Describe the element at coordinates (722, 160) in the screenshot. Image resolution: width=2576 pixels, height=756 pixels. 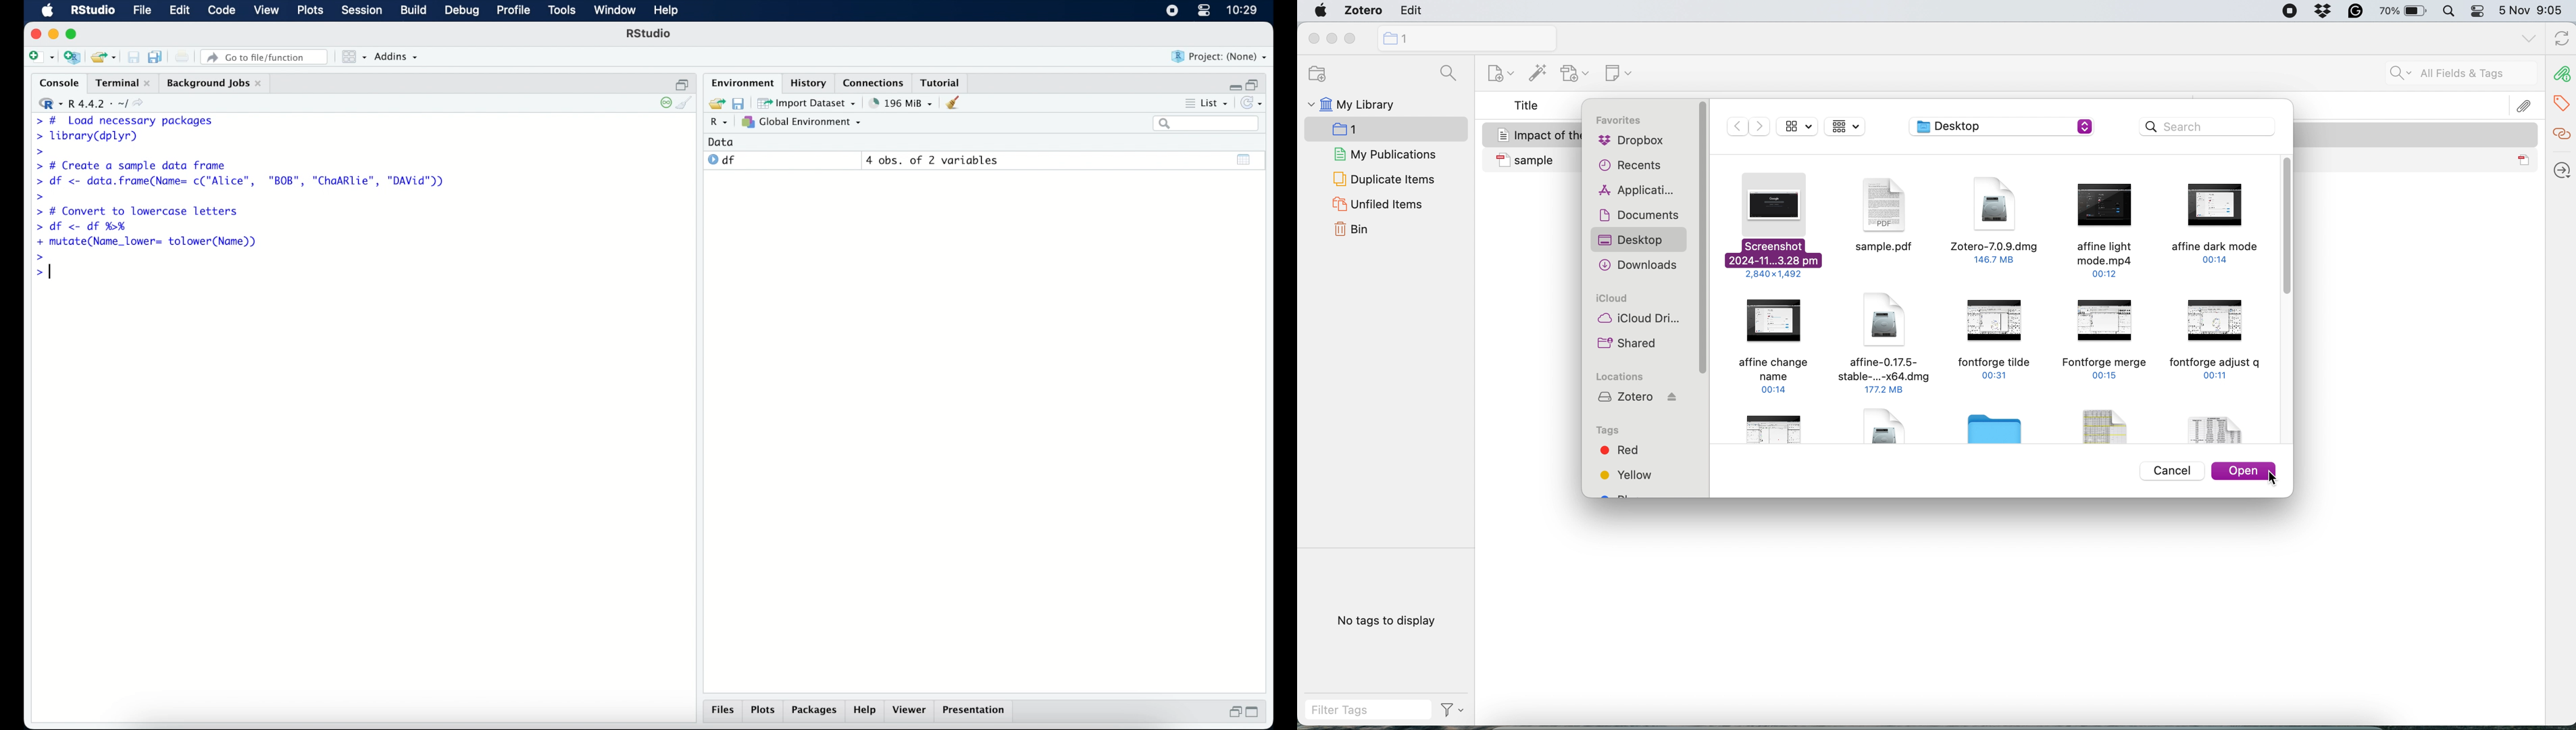
I see `df` at that location.